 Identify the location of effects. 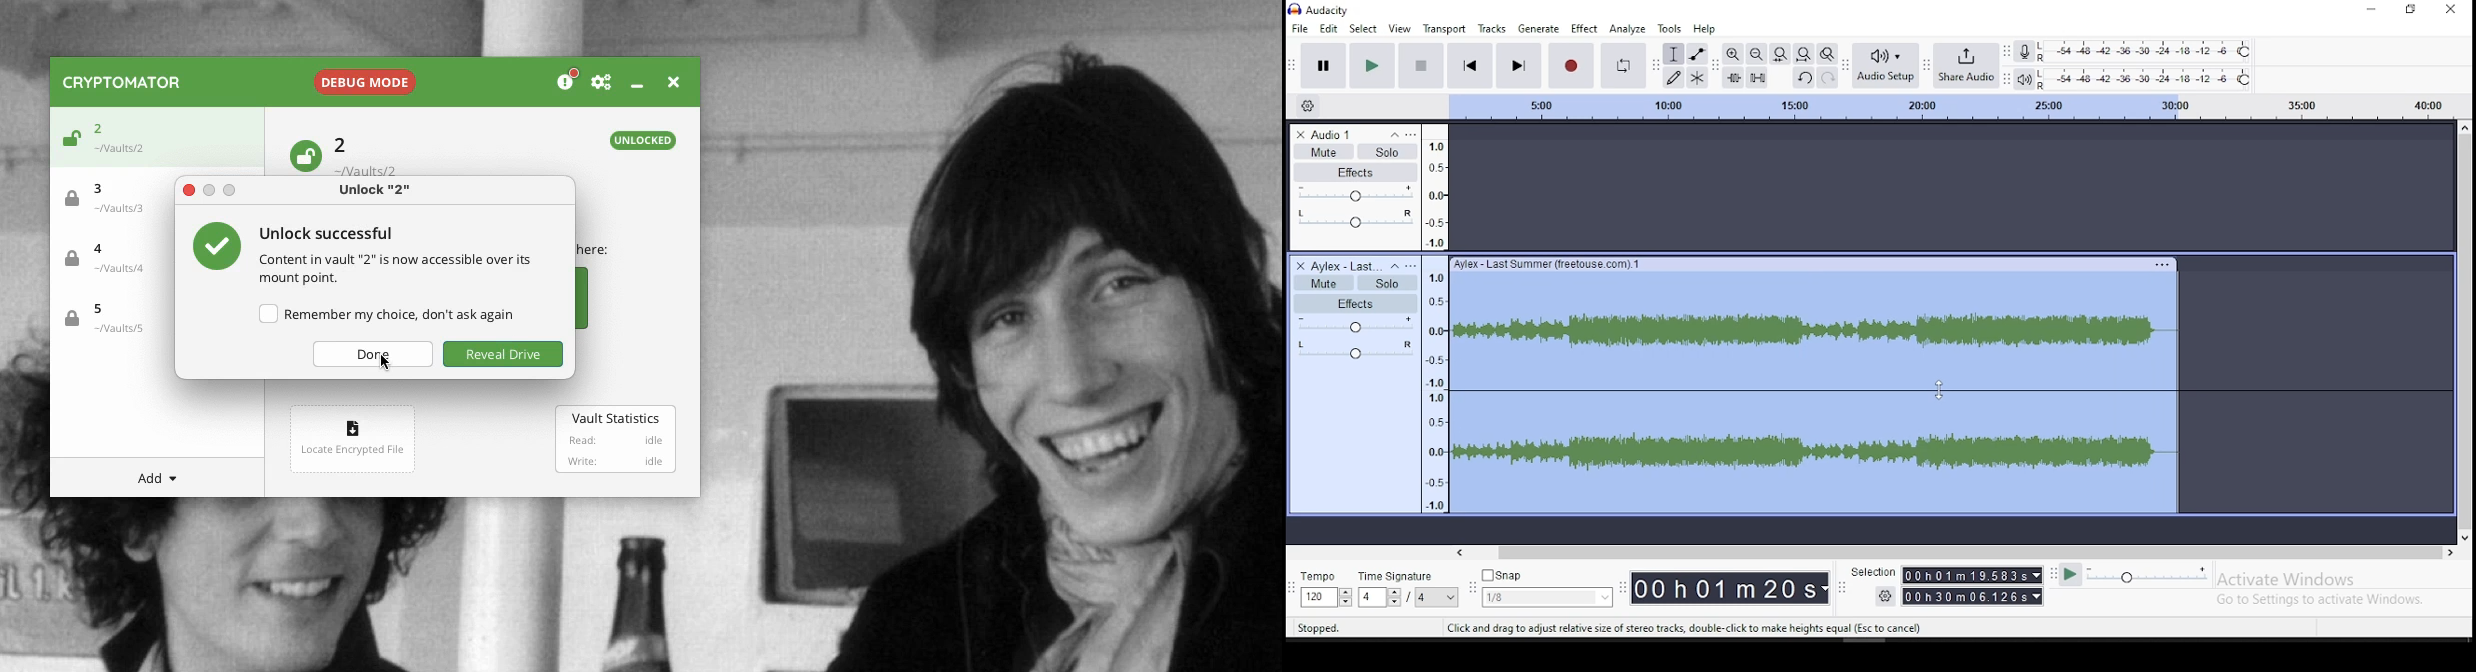
(1356, 303).